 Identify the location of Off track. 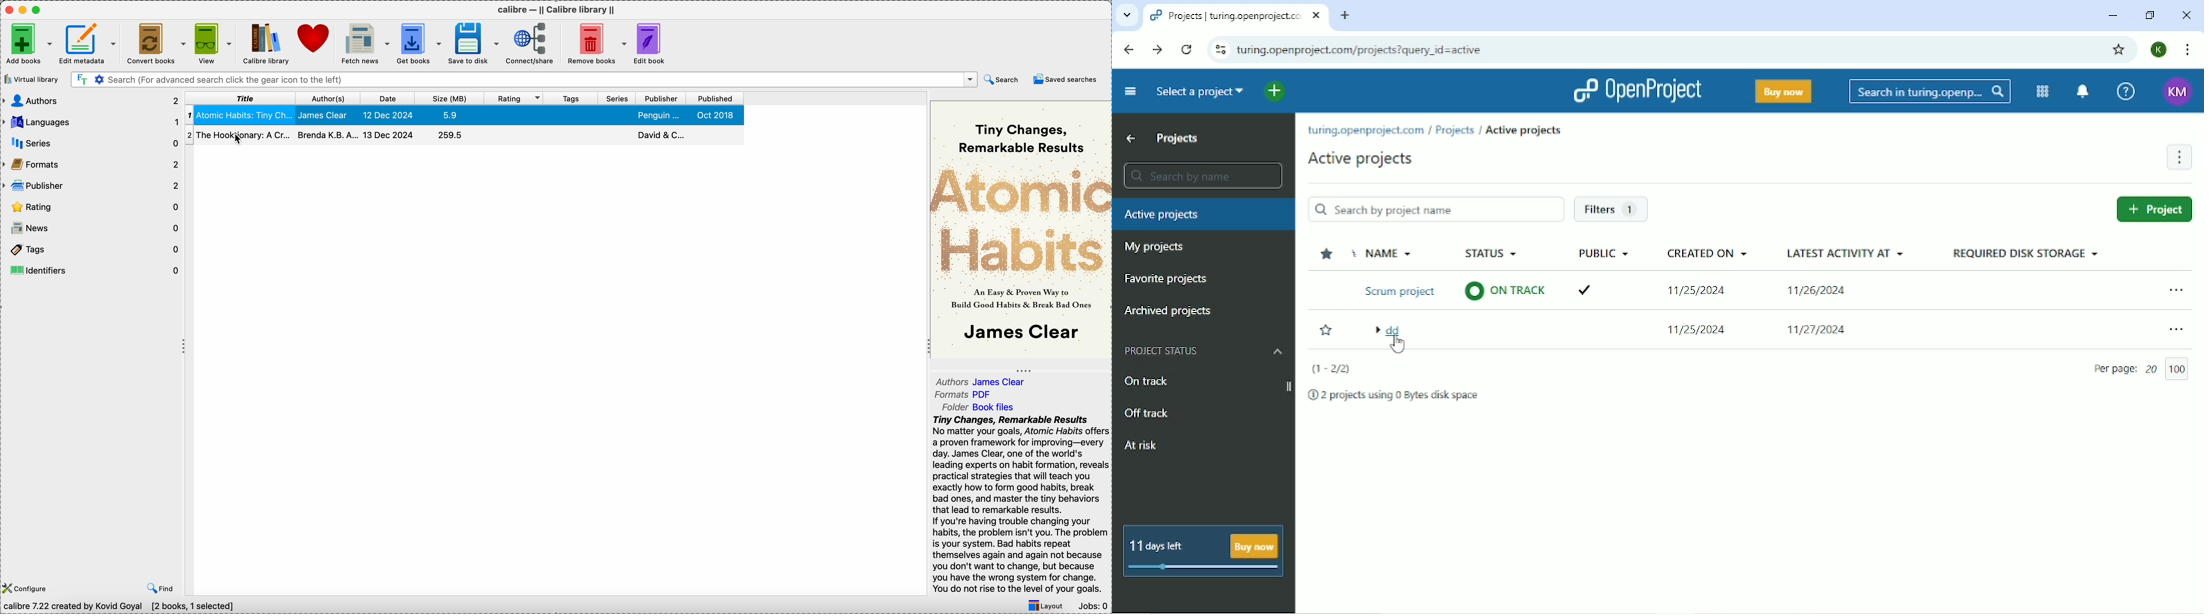
(1147, 412).